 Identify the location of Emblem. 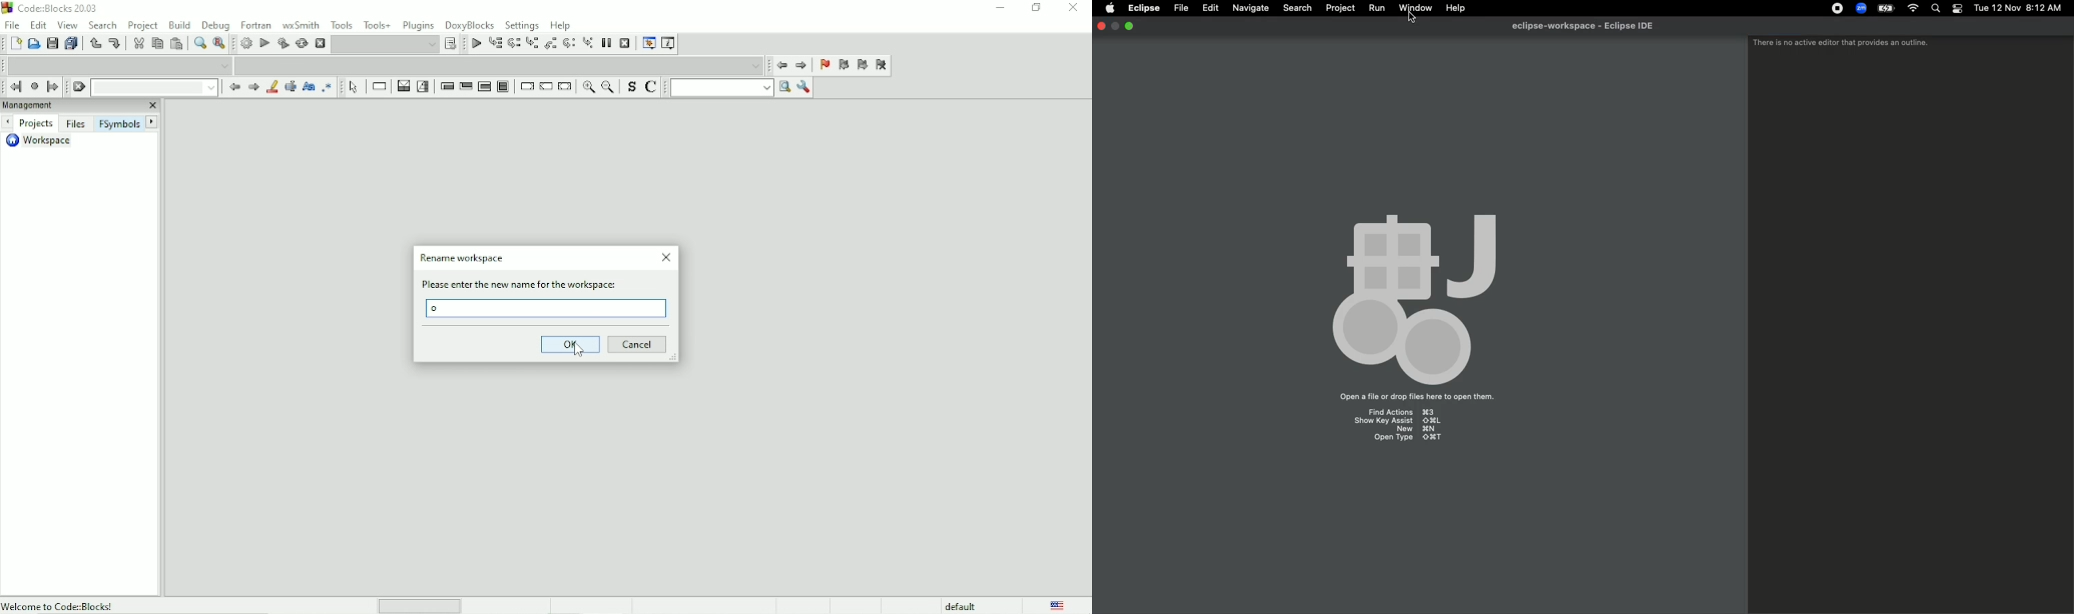
(1414, 295).